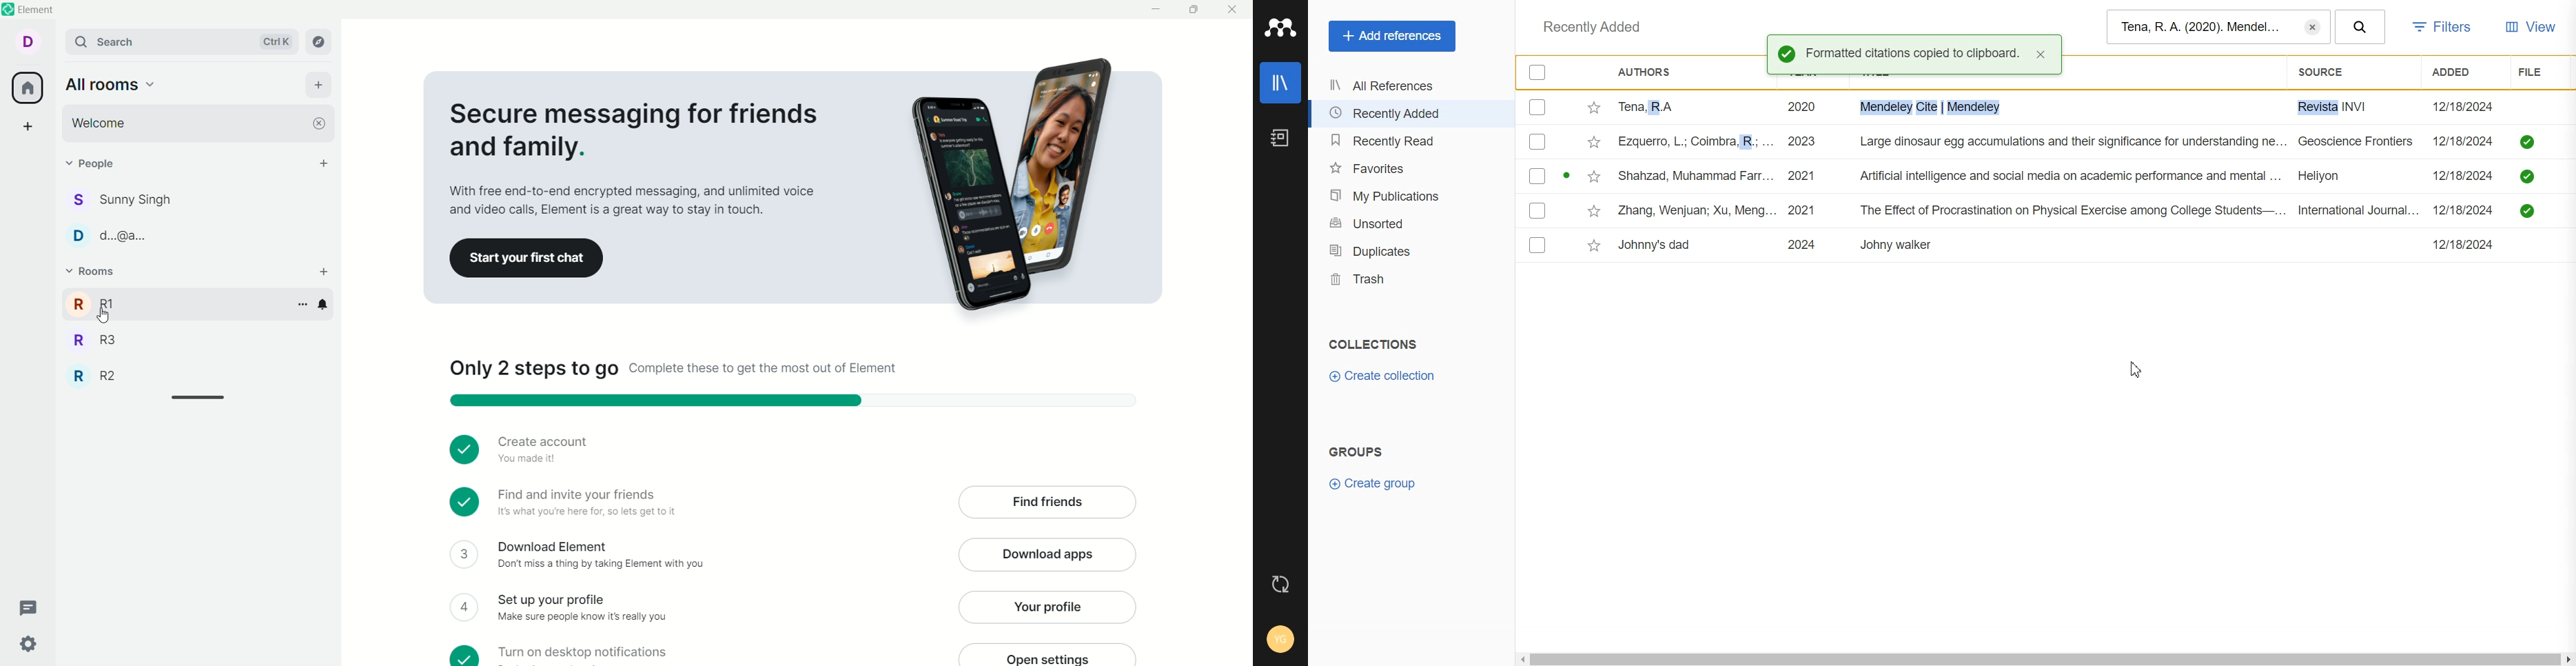 This screenshot has width=2576, height=672. Describe the element at coordinates (93, 375) in the screenshot. I see `R2 room` at that location.